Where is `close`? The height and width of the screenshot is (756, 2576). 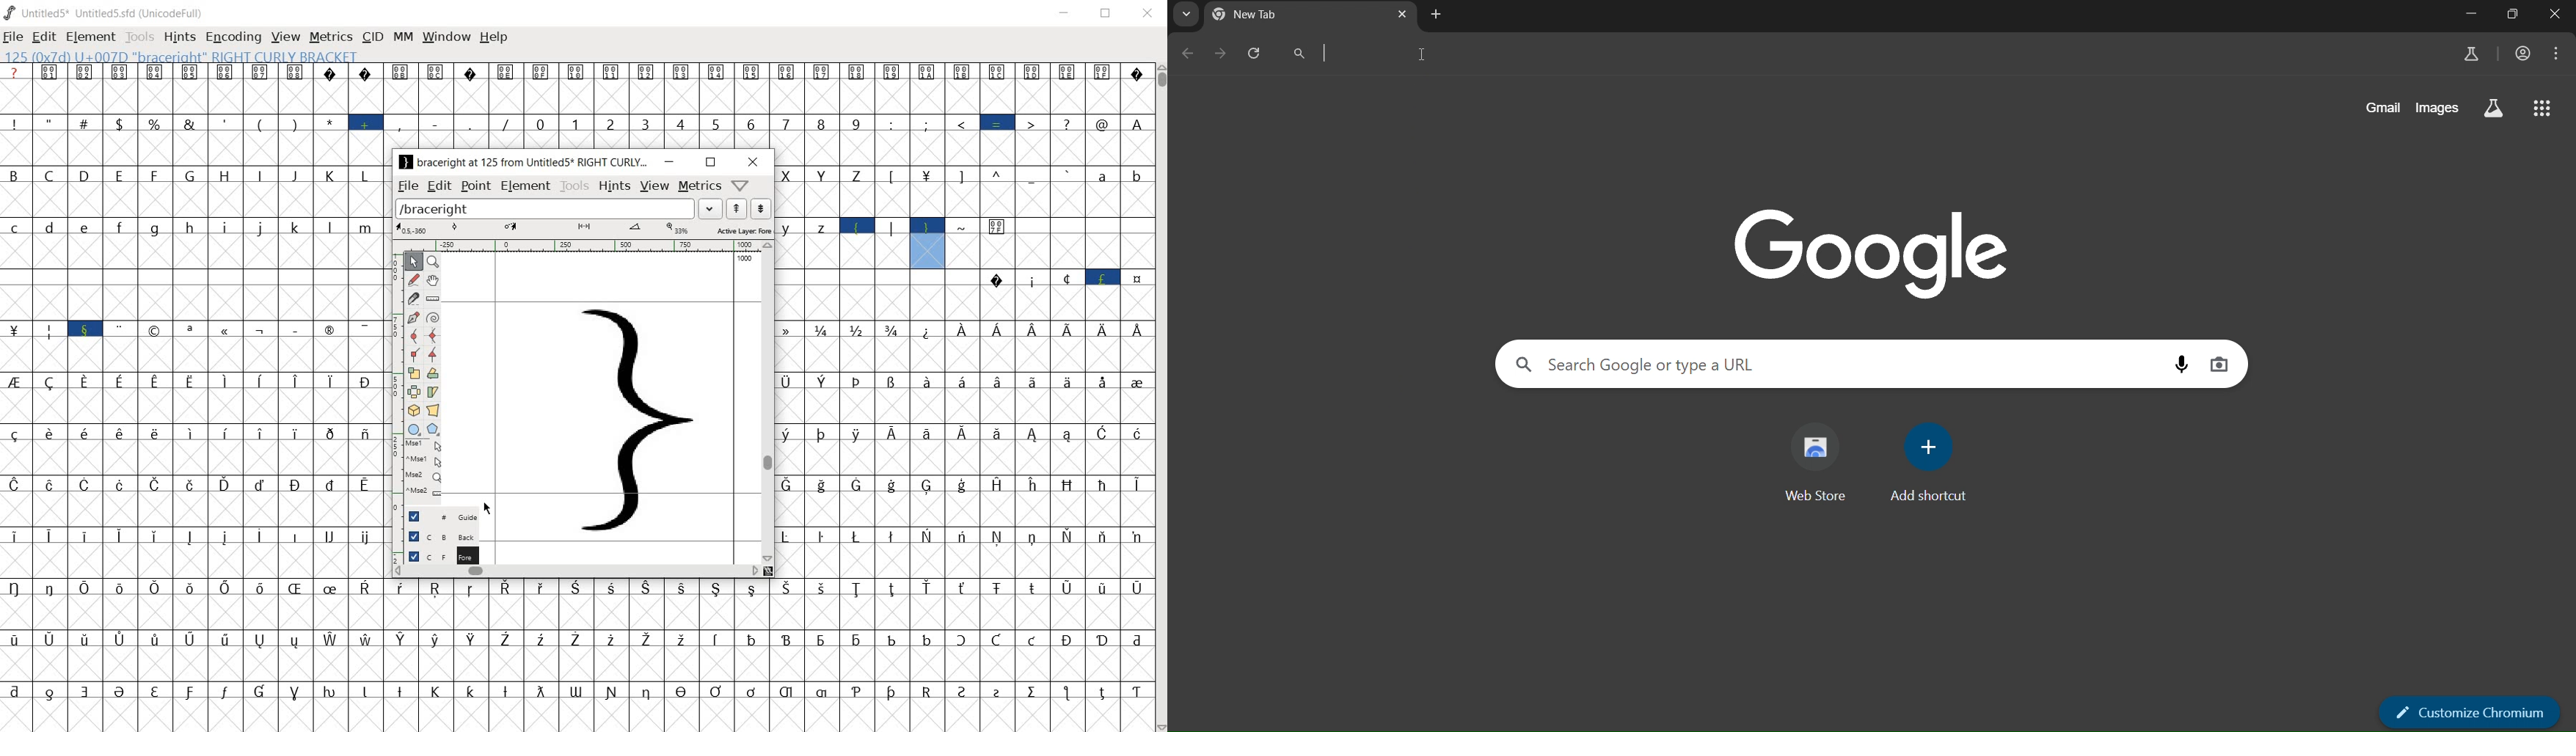
close is located at coordinates (754, 162).